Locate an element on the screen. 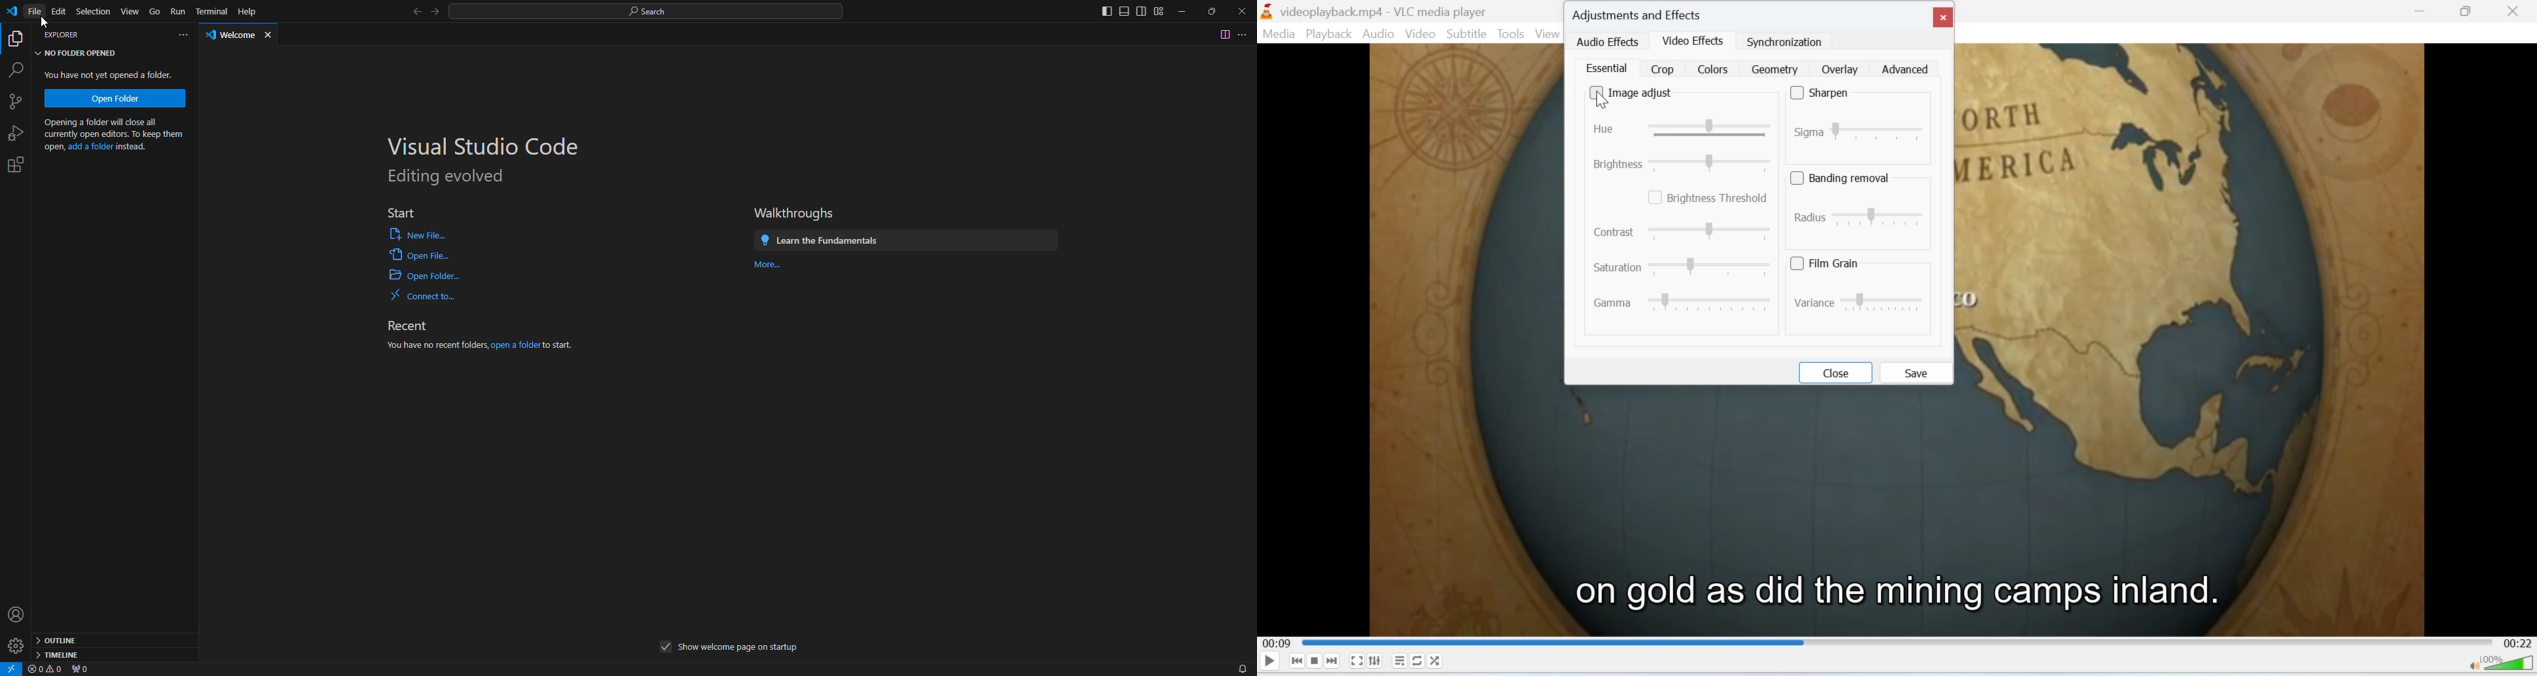 This screenshot has width=2548, height=700. notifications is located at coordinates (1239, 667).